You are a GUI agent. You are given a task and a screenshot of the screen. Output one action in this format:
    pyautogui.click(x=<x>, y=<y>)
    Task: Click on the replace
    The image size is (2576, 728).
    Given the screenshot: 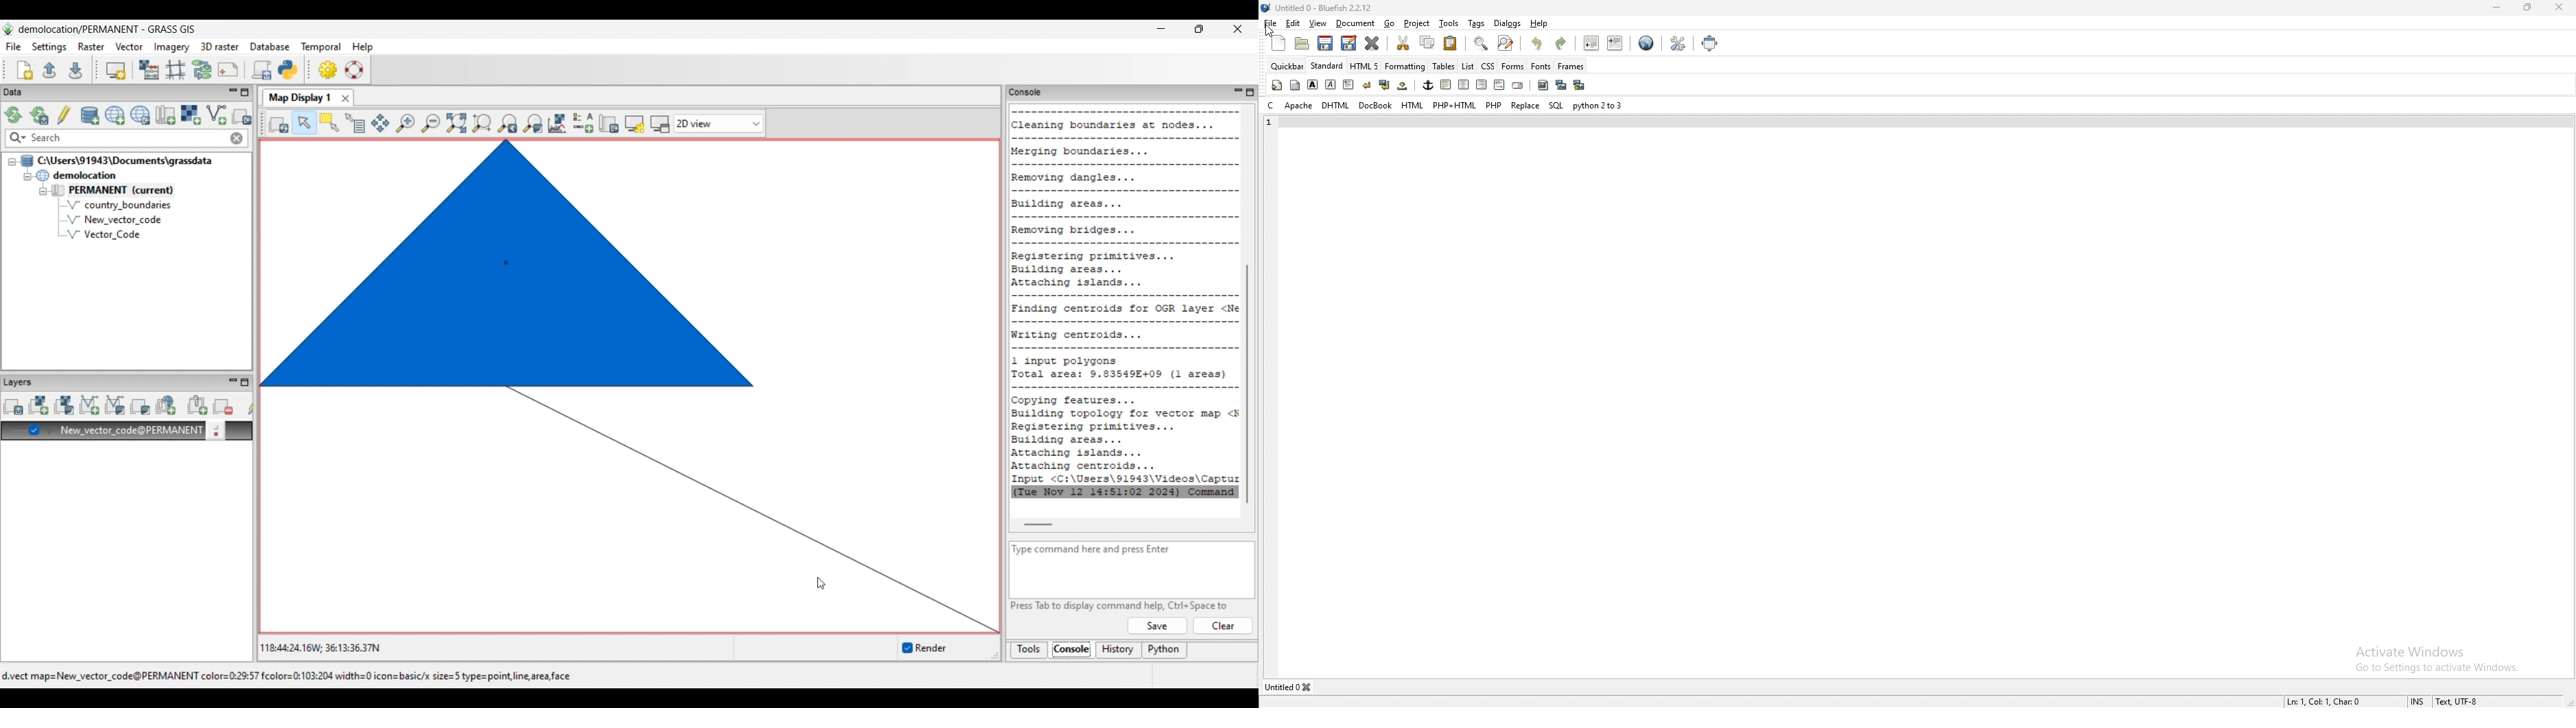 What is the action you would take?
    pyautogui.click(x=1526, y=106)
    